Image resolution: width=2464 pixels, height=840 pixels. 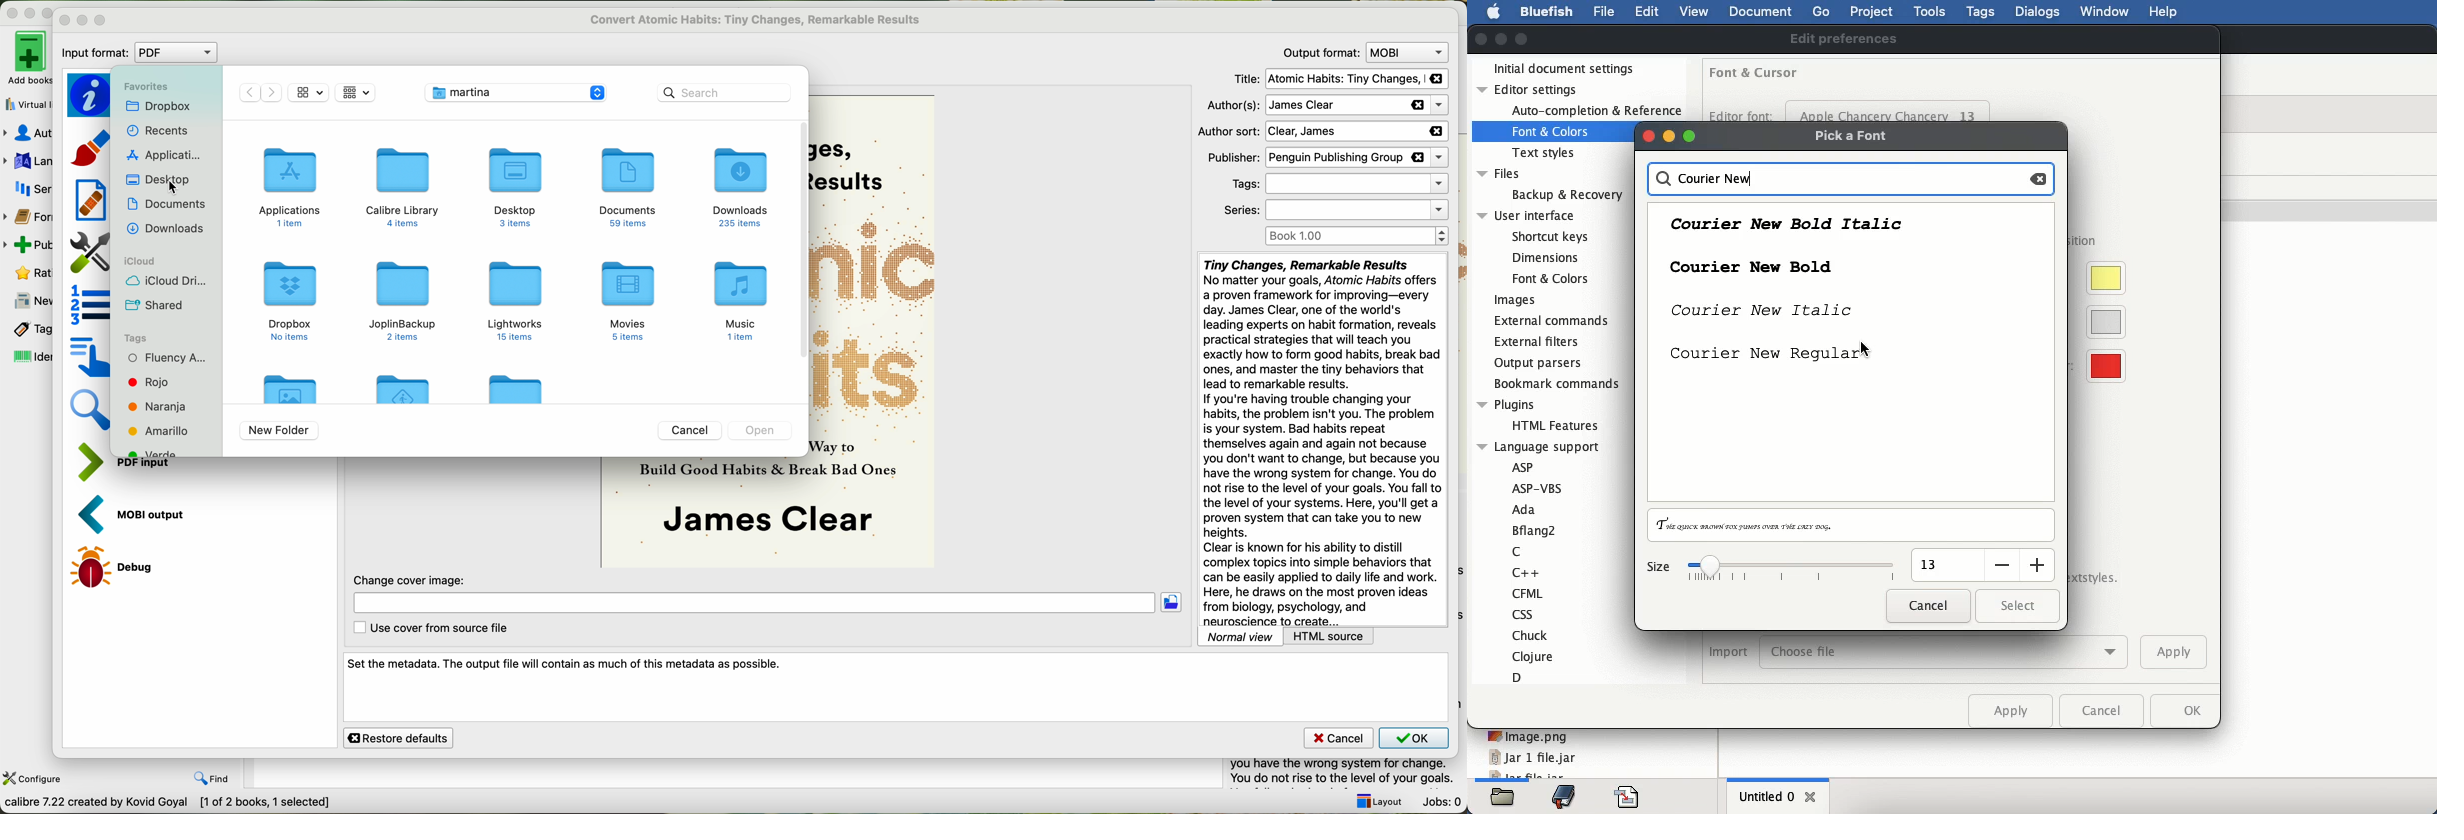 I want to click on applications, so click(x=167, y=154).